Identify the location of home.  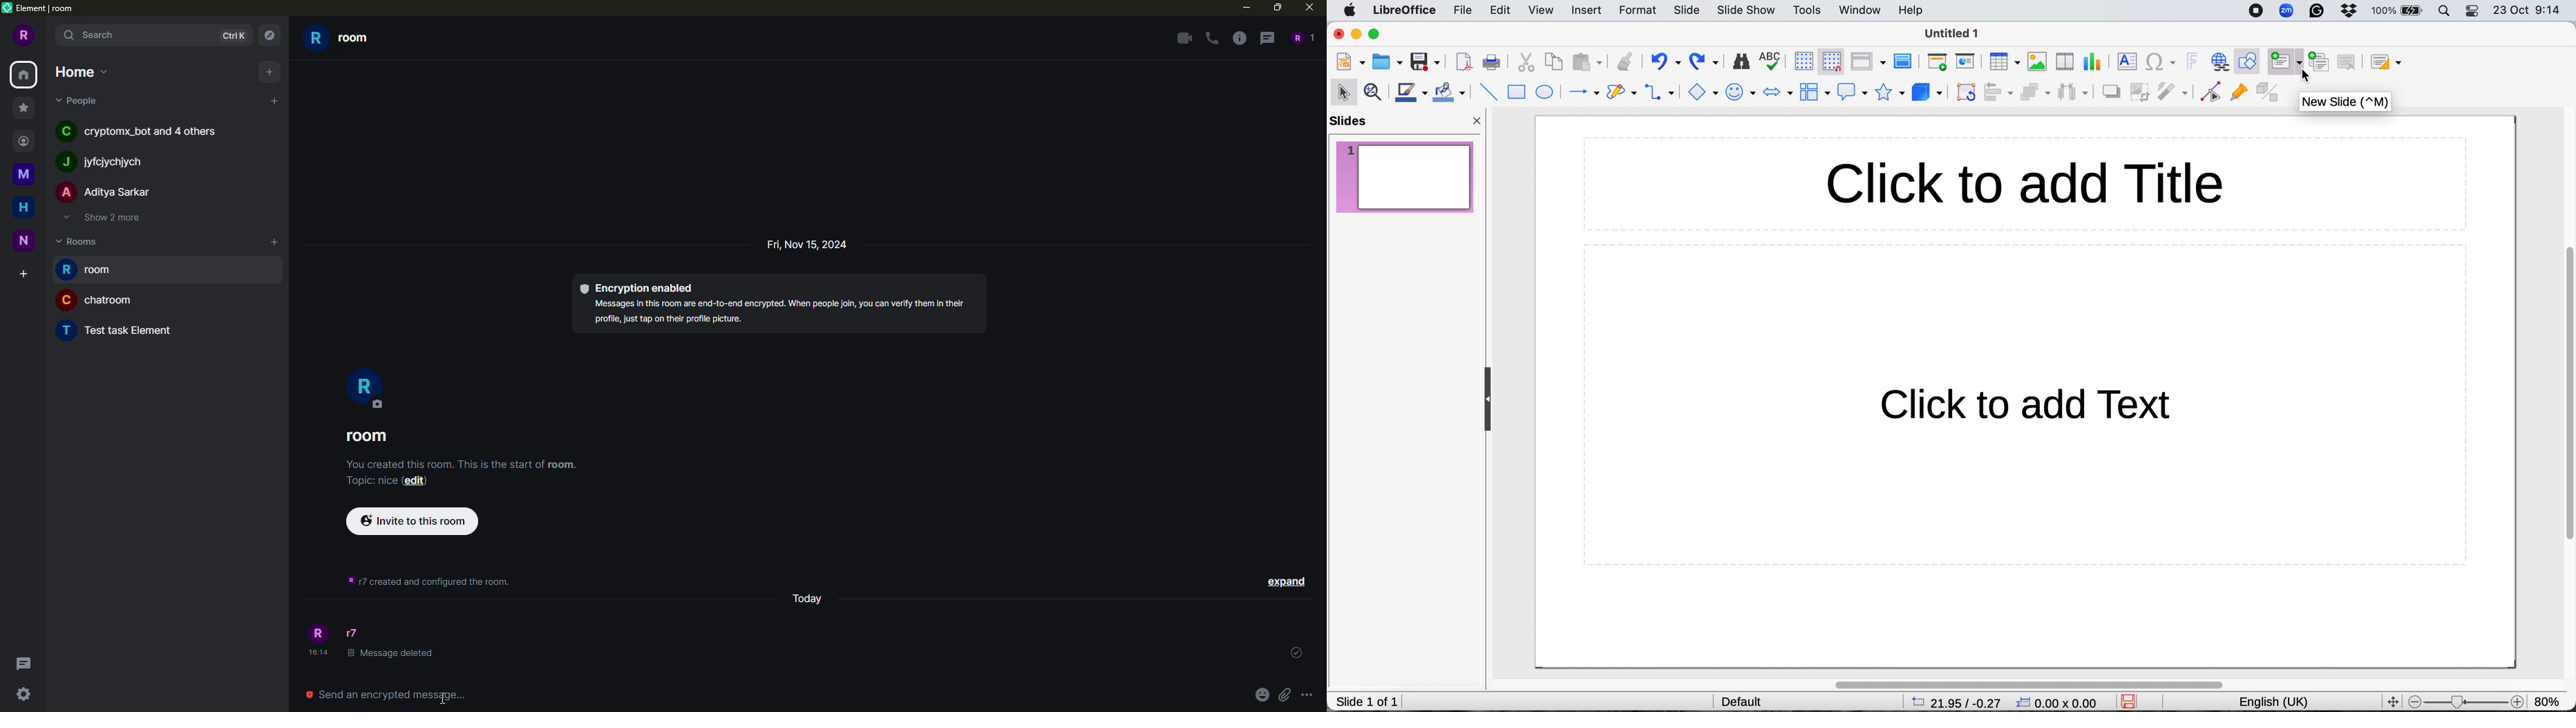
(81, 71).